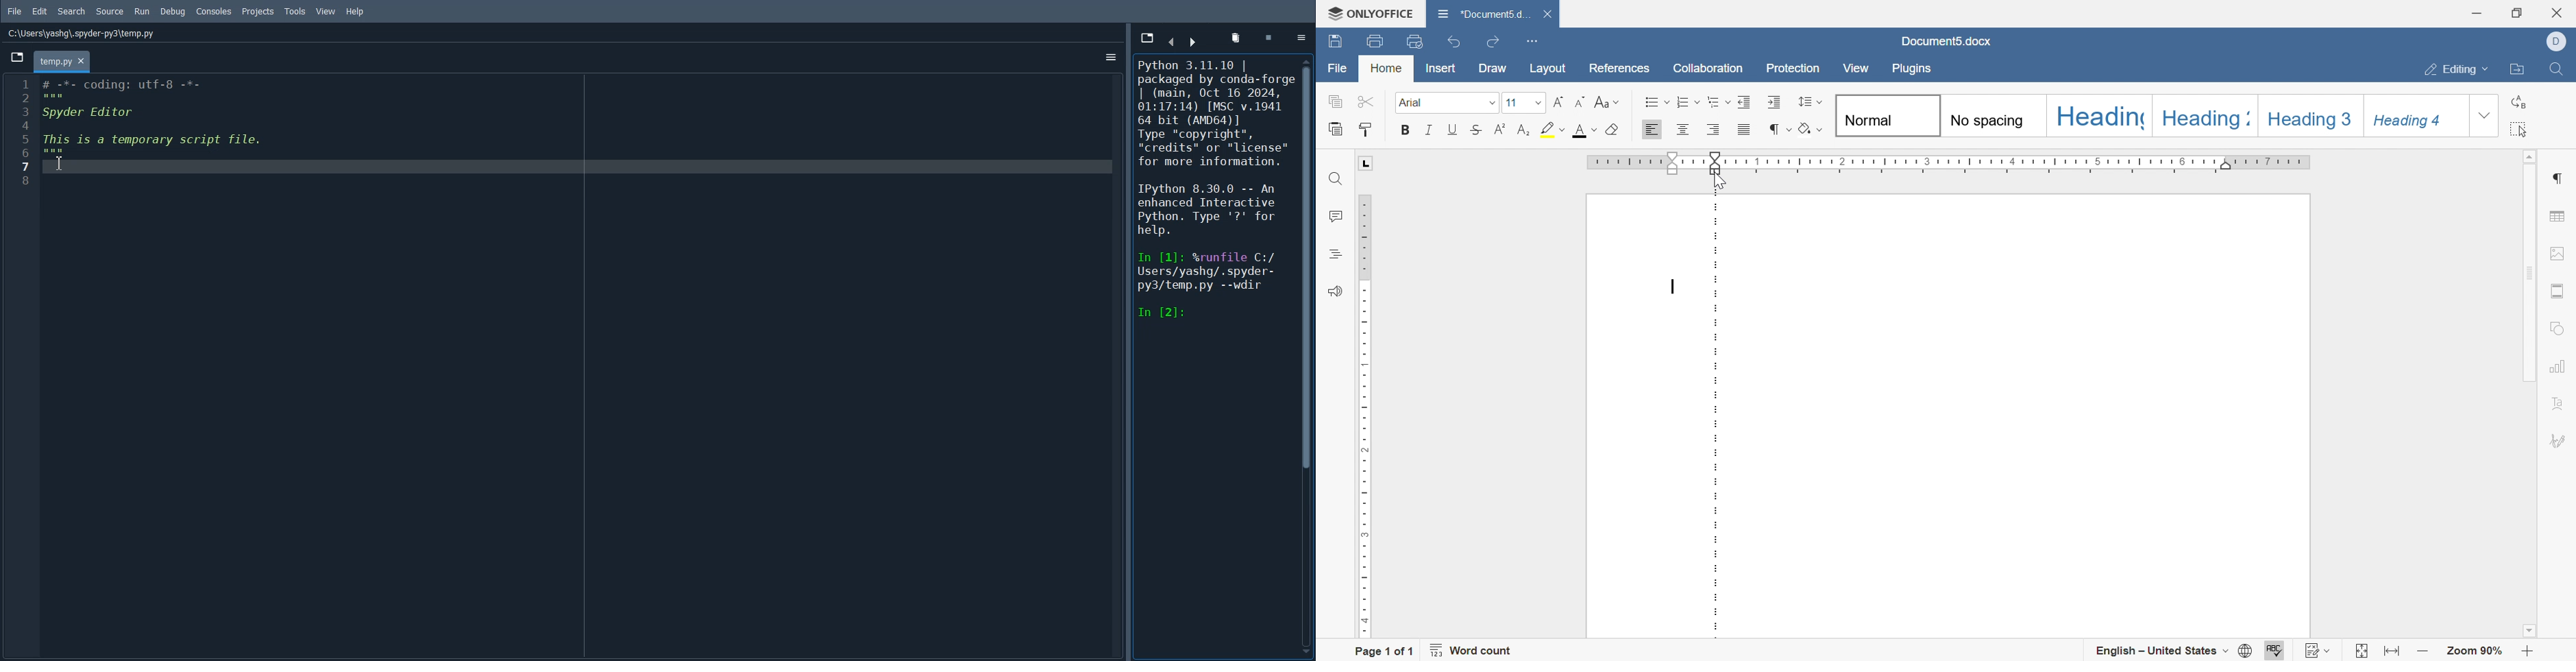 The image size is (2576, 672). What do you see at coordinates (1335, 178) in the screenshot?
I see `find` at bounding box center [1335, 178].